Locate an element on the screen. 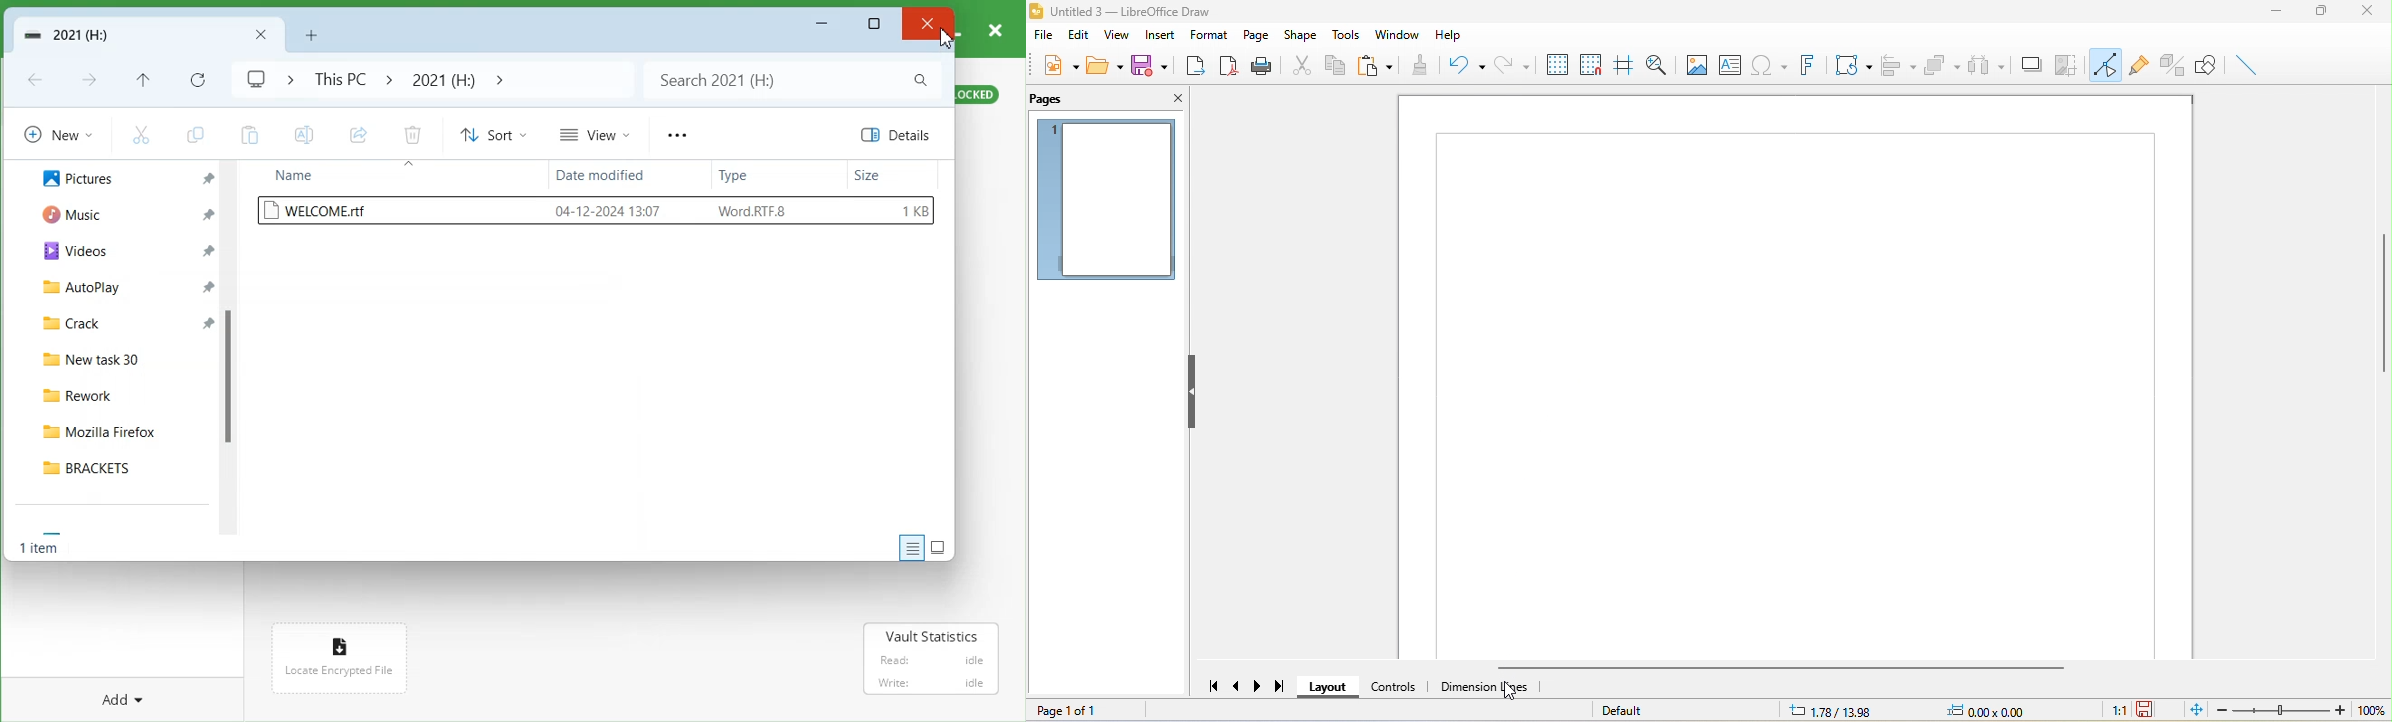  align object is located at coordinates (1902, 62).